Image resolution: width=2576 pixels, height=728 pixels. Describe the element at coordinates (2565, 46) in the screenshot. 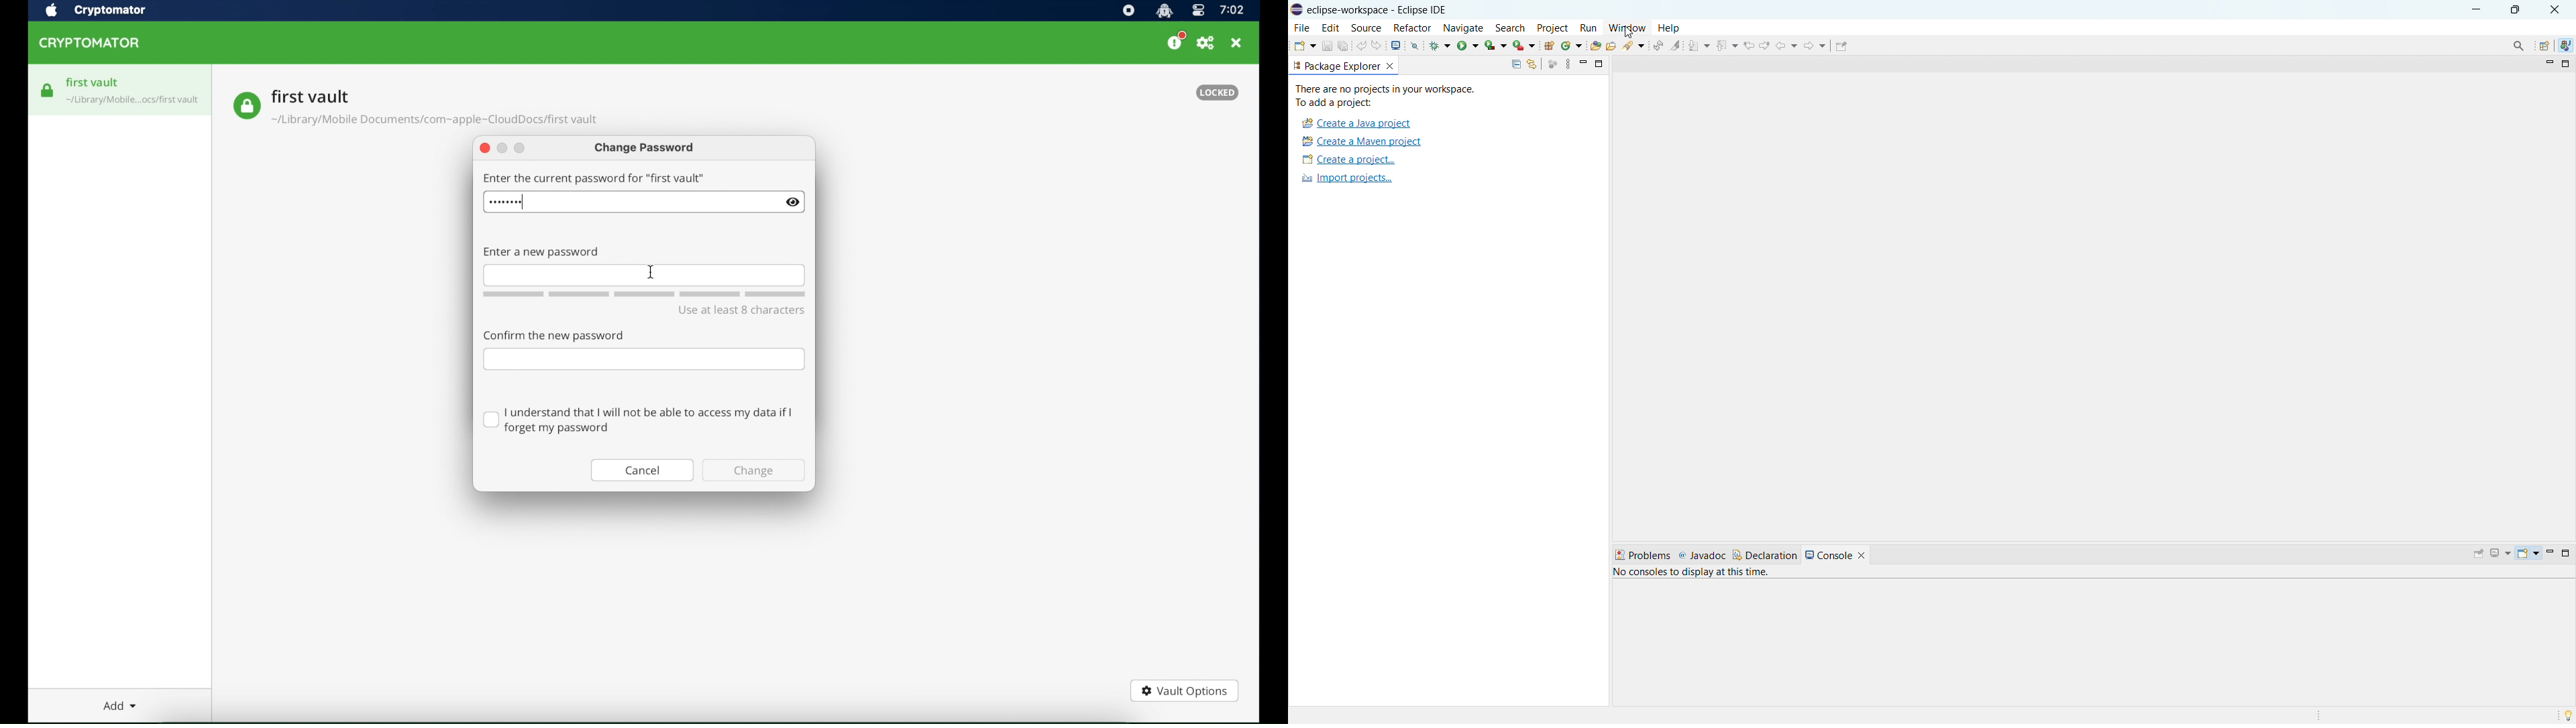

I see `java` at that location.